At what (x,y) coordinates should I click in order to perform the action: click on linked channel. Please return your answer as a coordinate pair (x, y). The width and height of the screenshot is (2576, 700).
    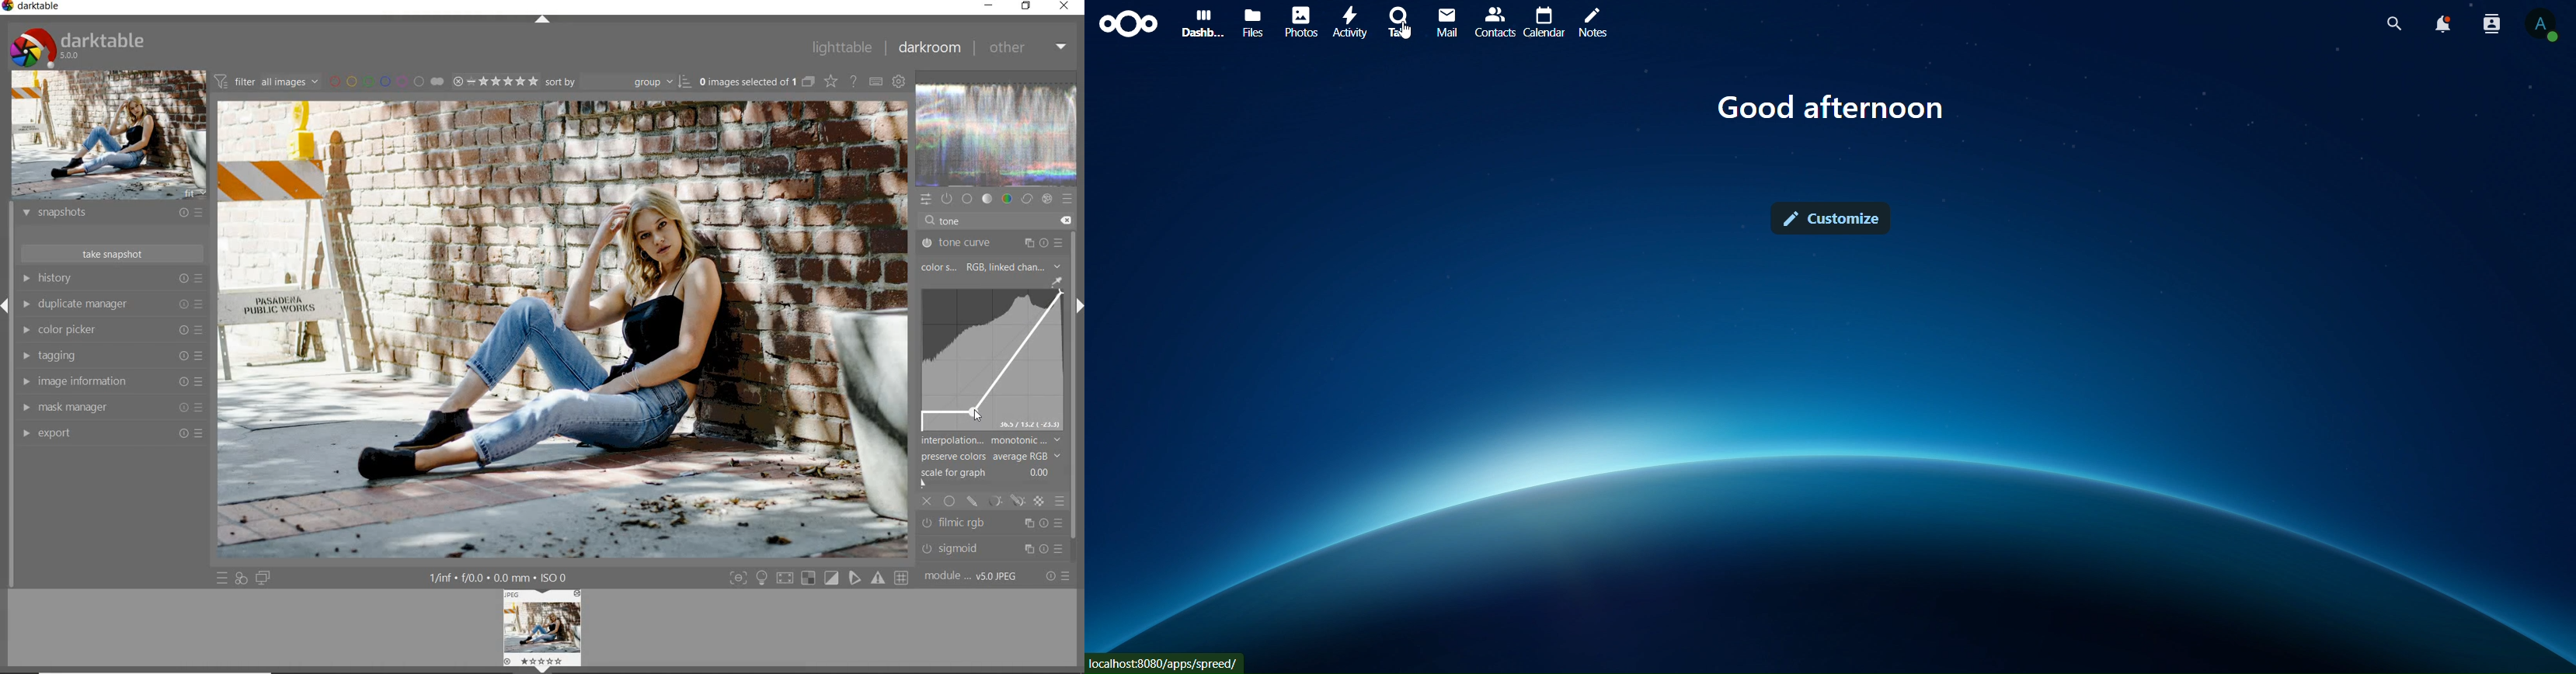
    Looking at the image, I should click on (1029, 266).